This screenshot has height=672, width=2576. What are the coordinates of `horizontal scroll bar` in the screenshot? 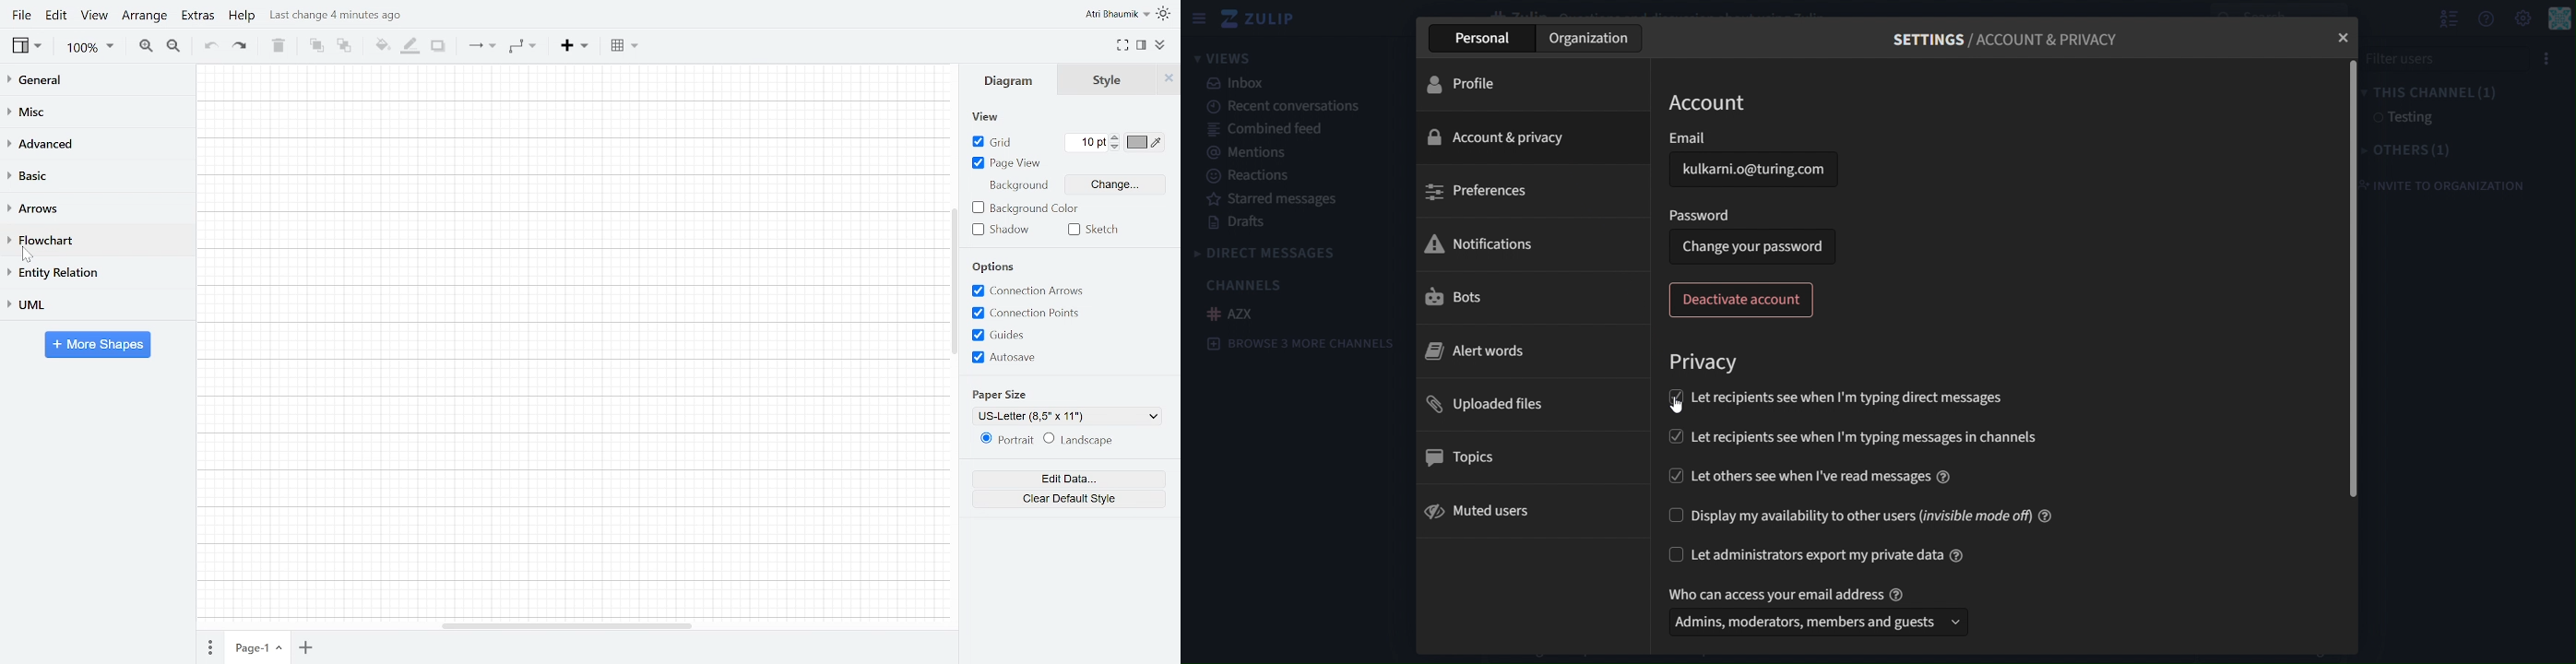 It's located at (2349, 283).